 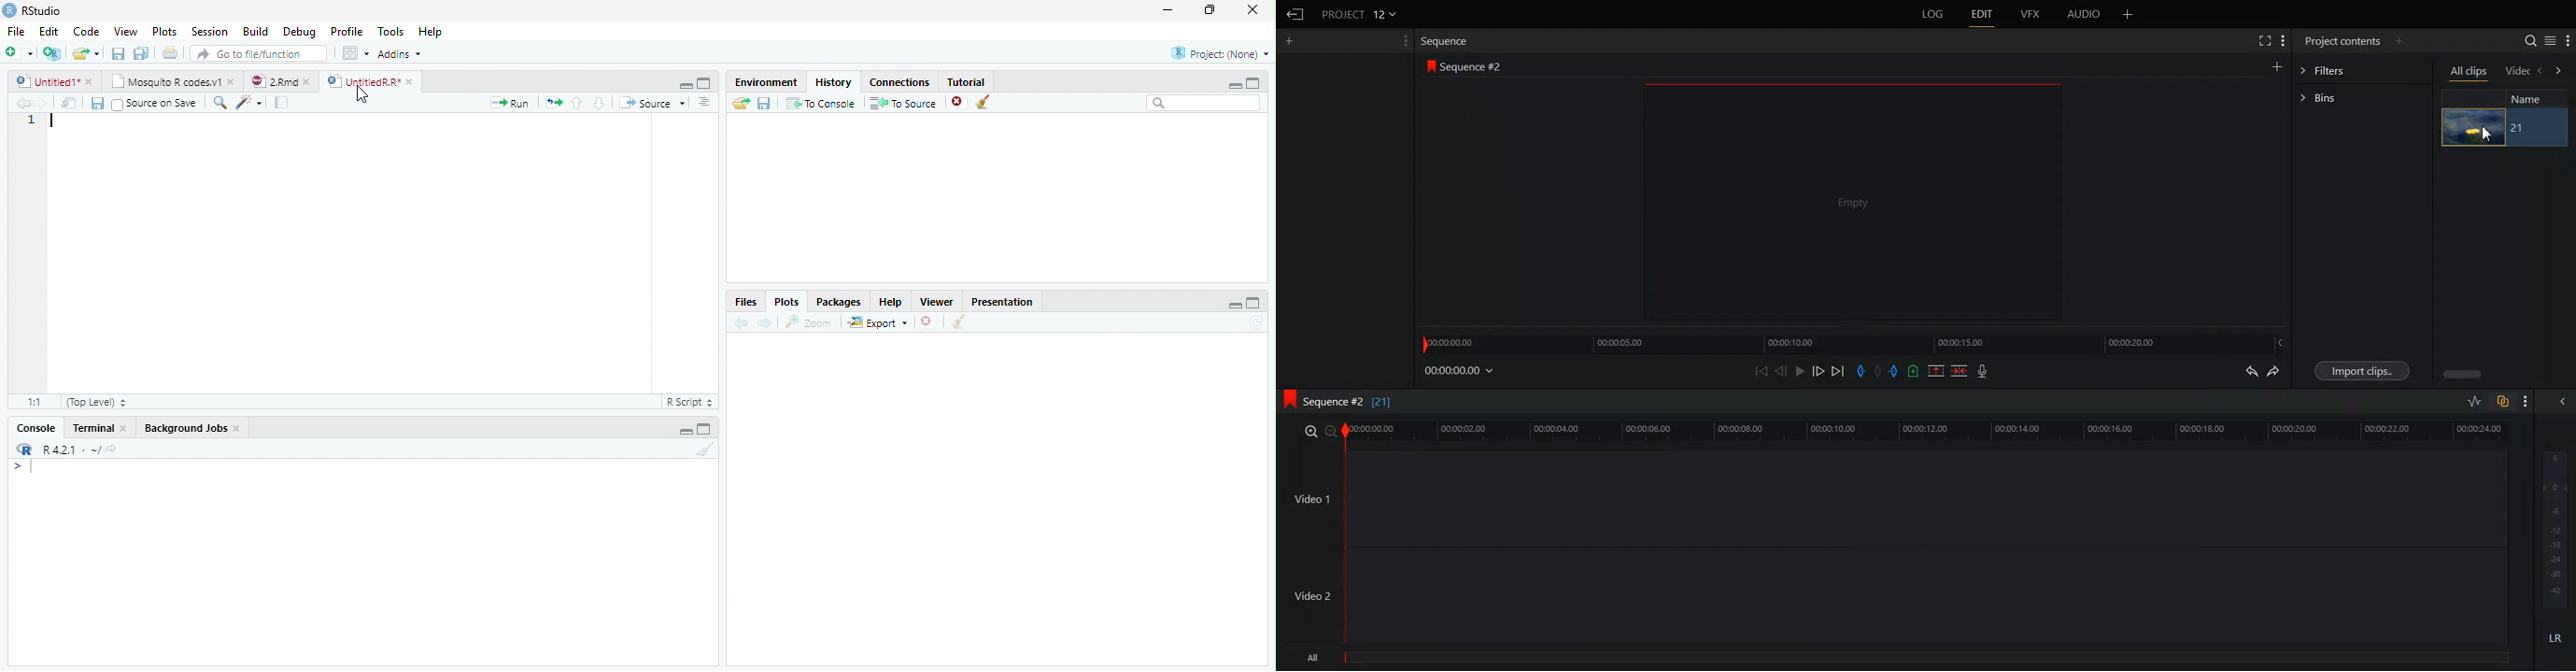 What do you see at coordinates (1220, 53) in the screenshot?
I see `Project: (None)` at bounding box center [1220, 53].